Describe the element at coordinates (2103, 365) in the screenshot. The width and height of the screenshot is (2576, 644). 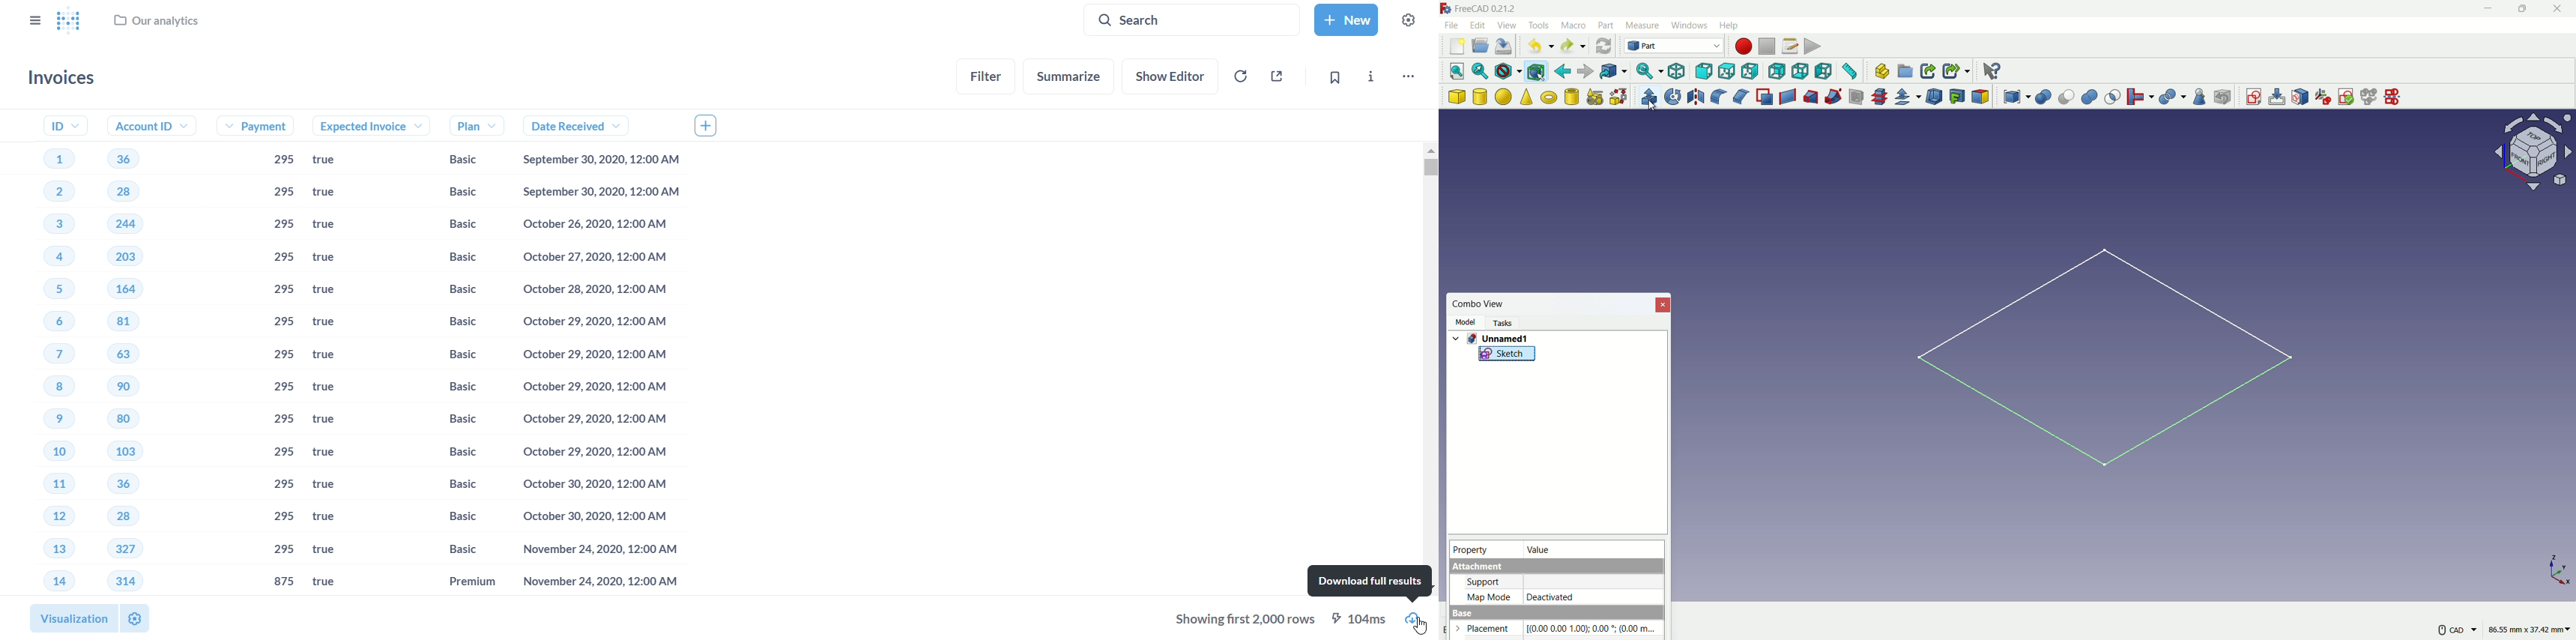
I see `sketch` at that location.